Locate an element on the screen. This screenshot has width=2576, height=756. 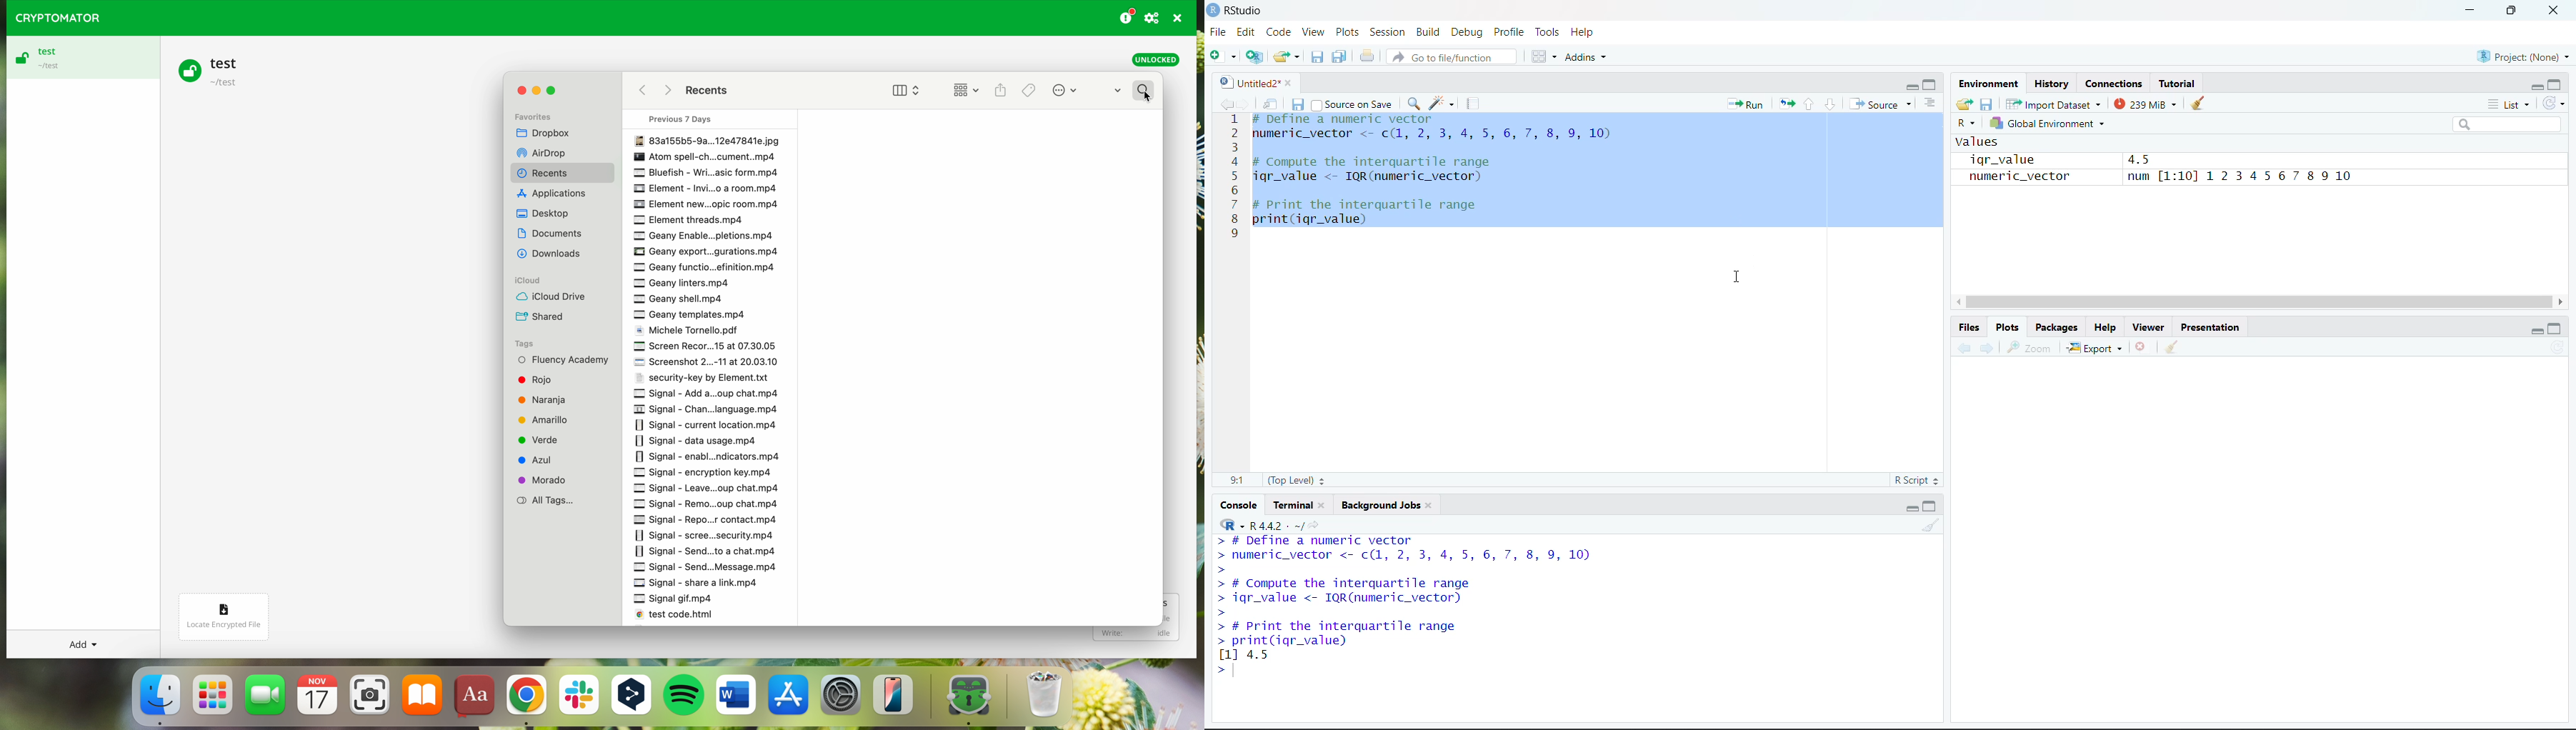
Maximize is located at coordinates (2557, 328).